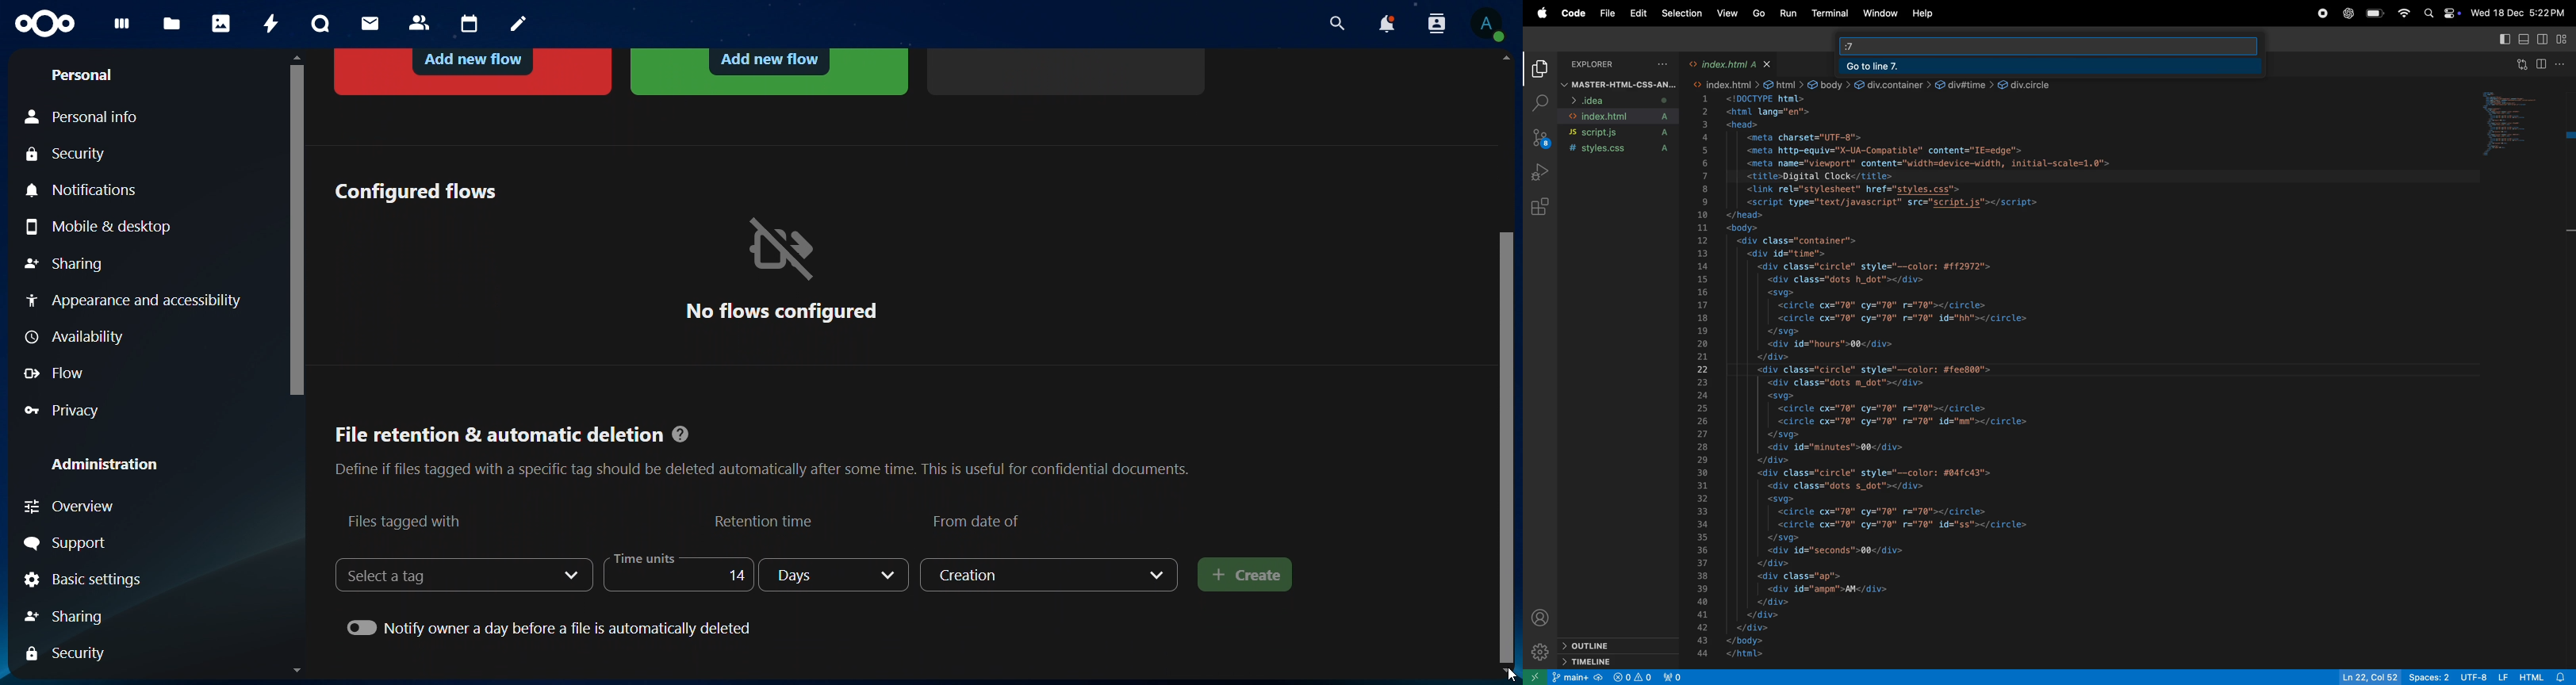 Image resolution: width=2576 pixels, height=700 pixels. I want to click on automated tagging , so click(769, 71).